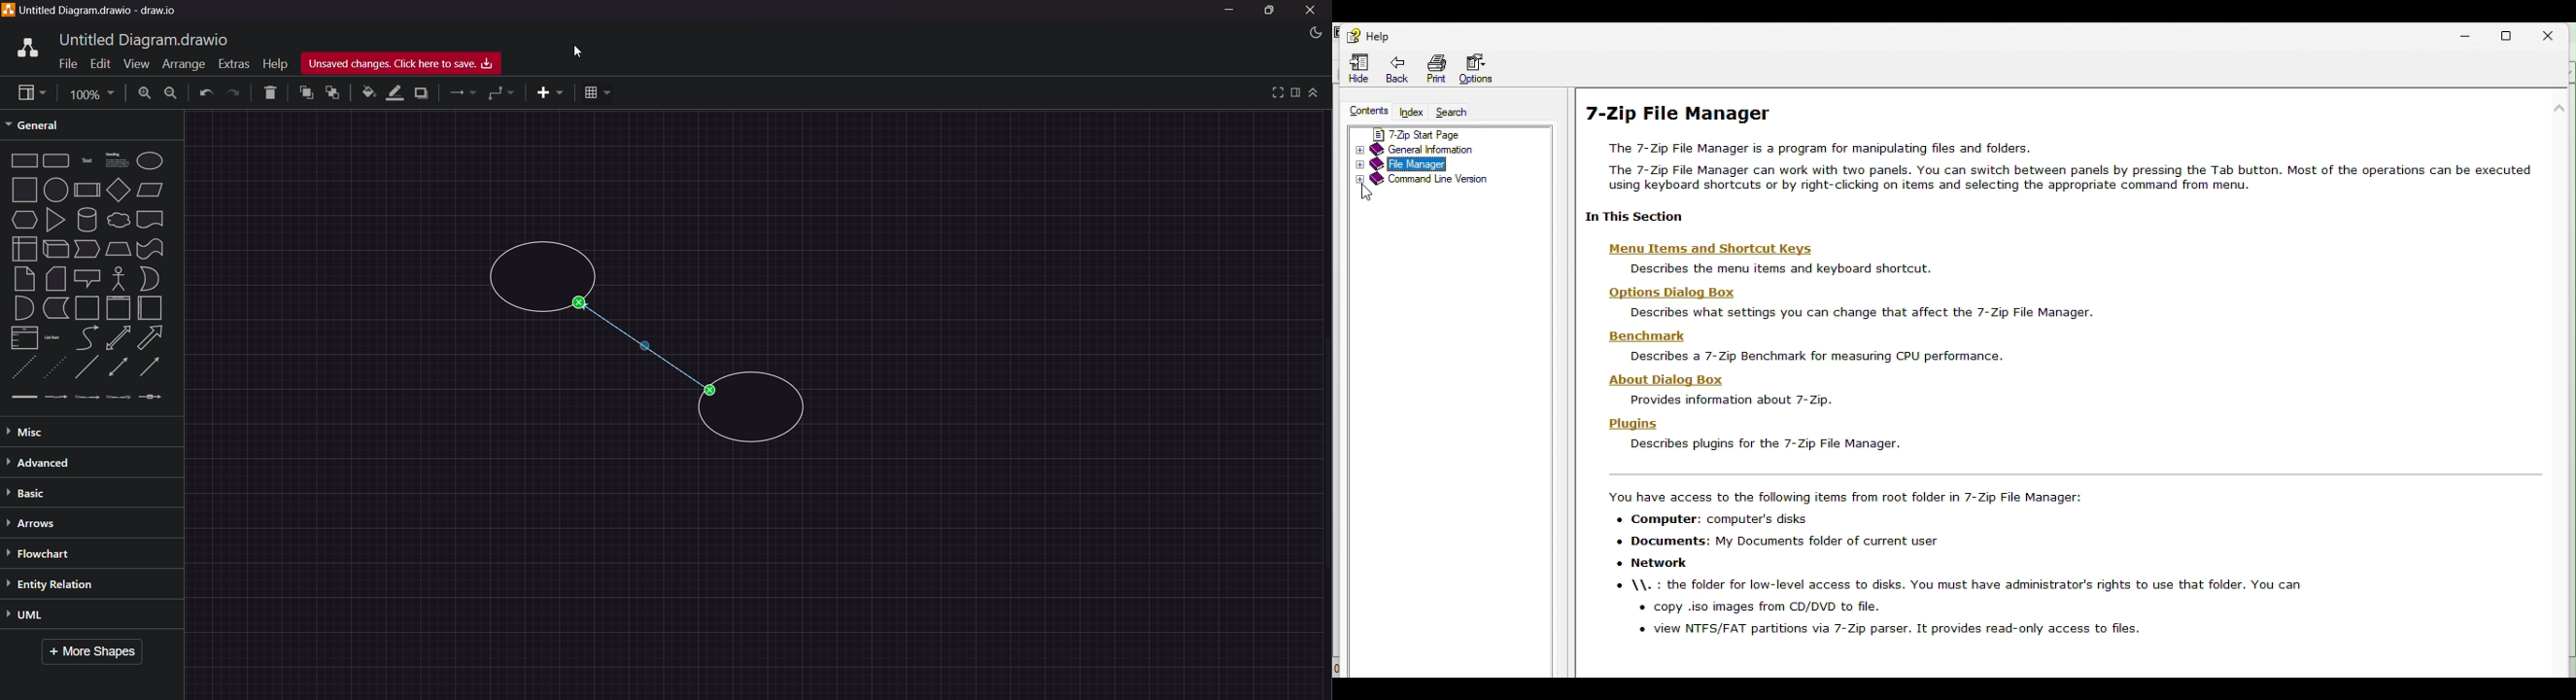 This screenshot has width=2576, height=700. I want to click on text, so click(2062, 166).